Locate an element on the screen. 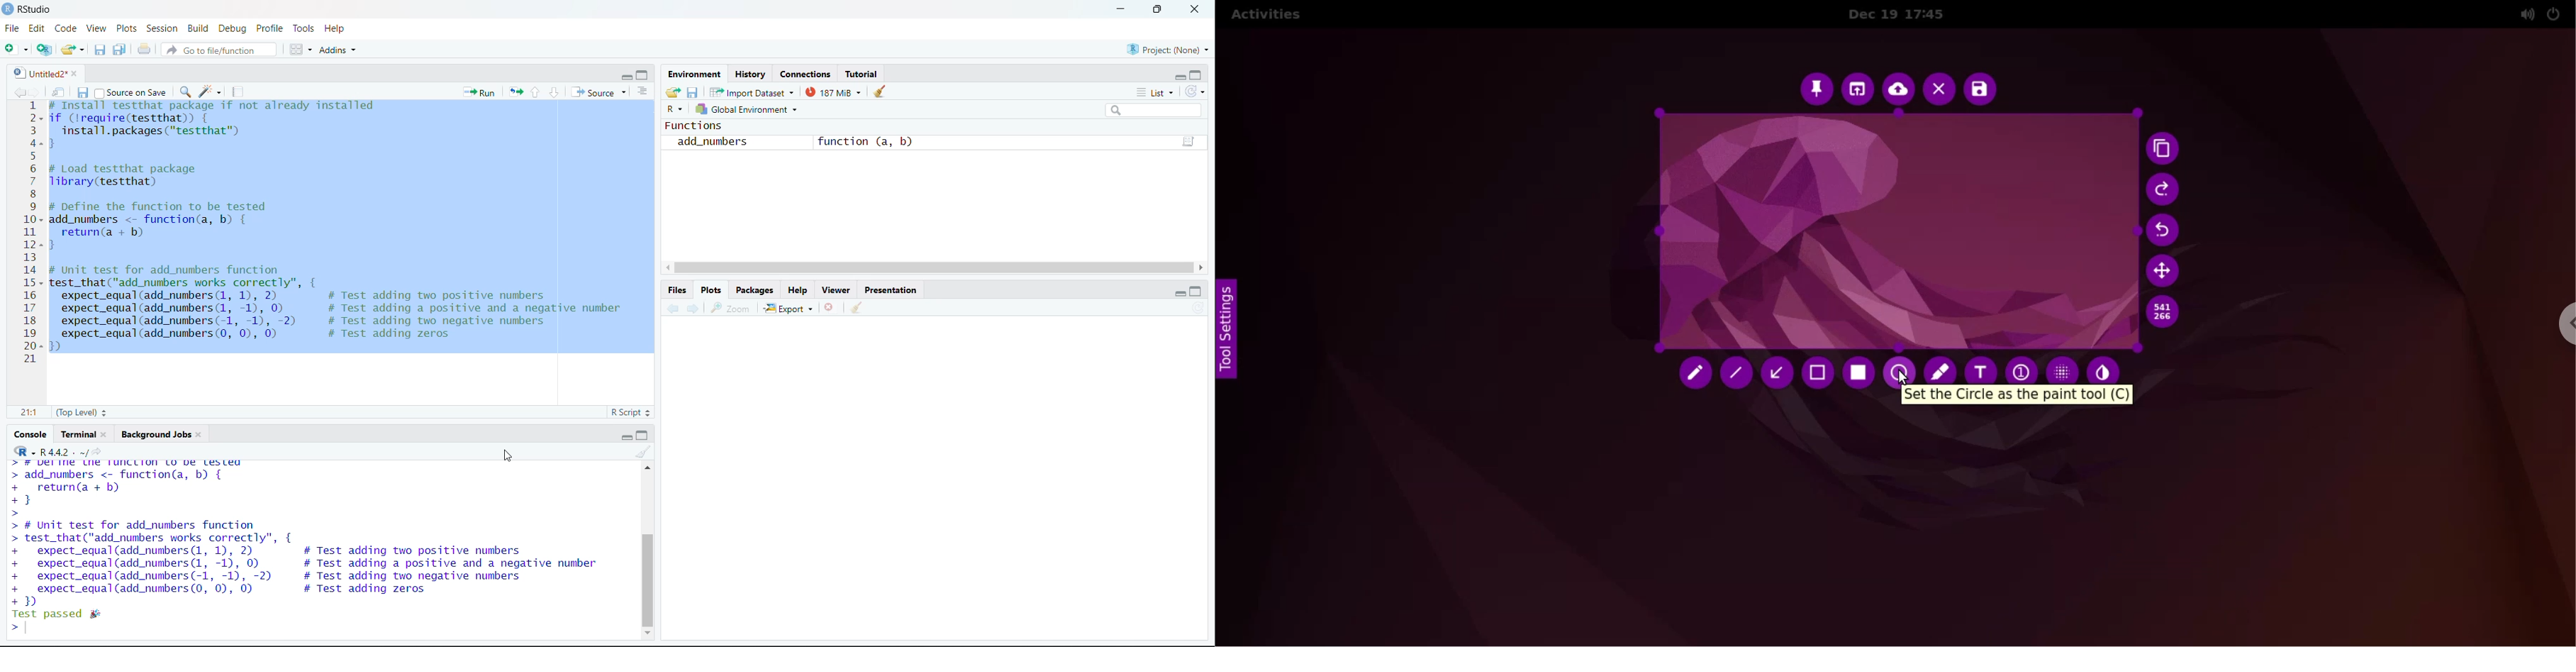 Image resolution: width=2576 pixels, height=672 pixels. function(a,b) is located at coordinates (1189, 141).